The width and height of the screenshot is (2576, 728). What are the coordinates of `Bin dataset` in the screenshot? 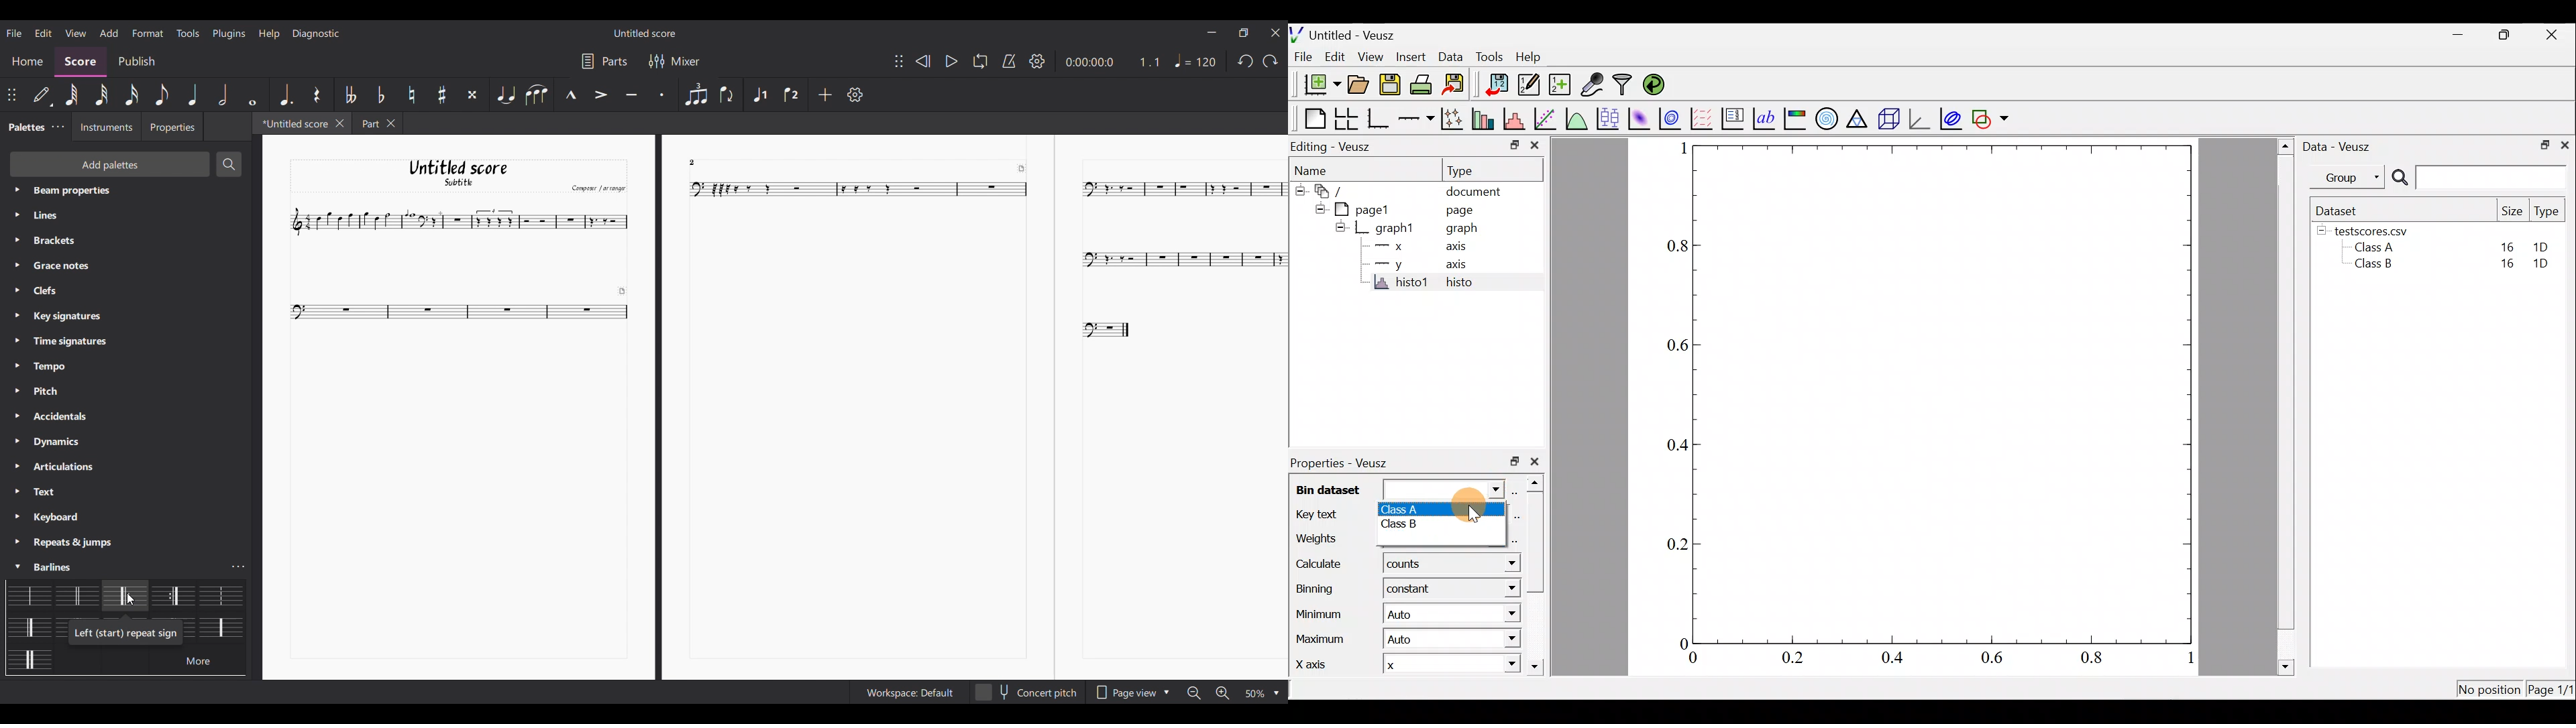 It's located at (1398, 488).